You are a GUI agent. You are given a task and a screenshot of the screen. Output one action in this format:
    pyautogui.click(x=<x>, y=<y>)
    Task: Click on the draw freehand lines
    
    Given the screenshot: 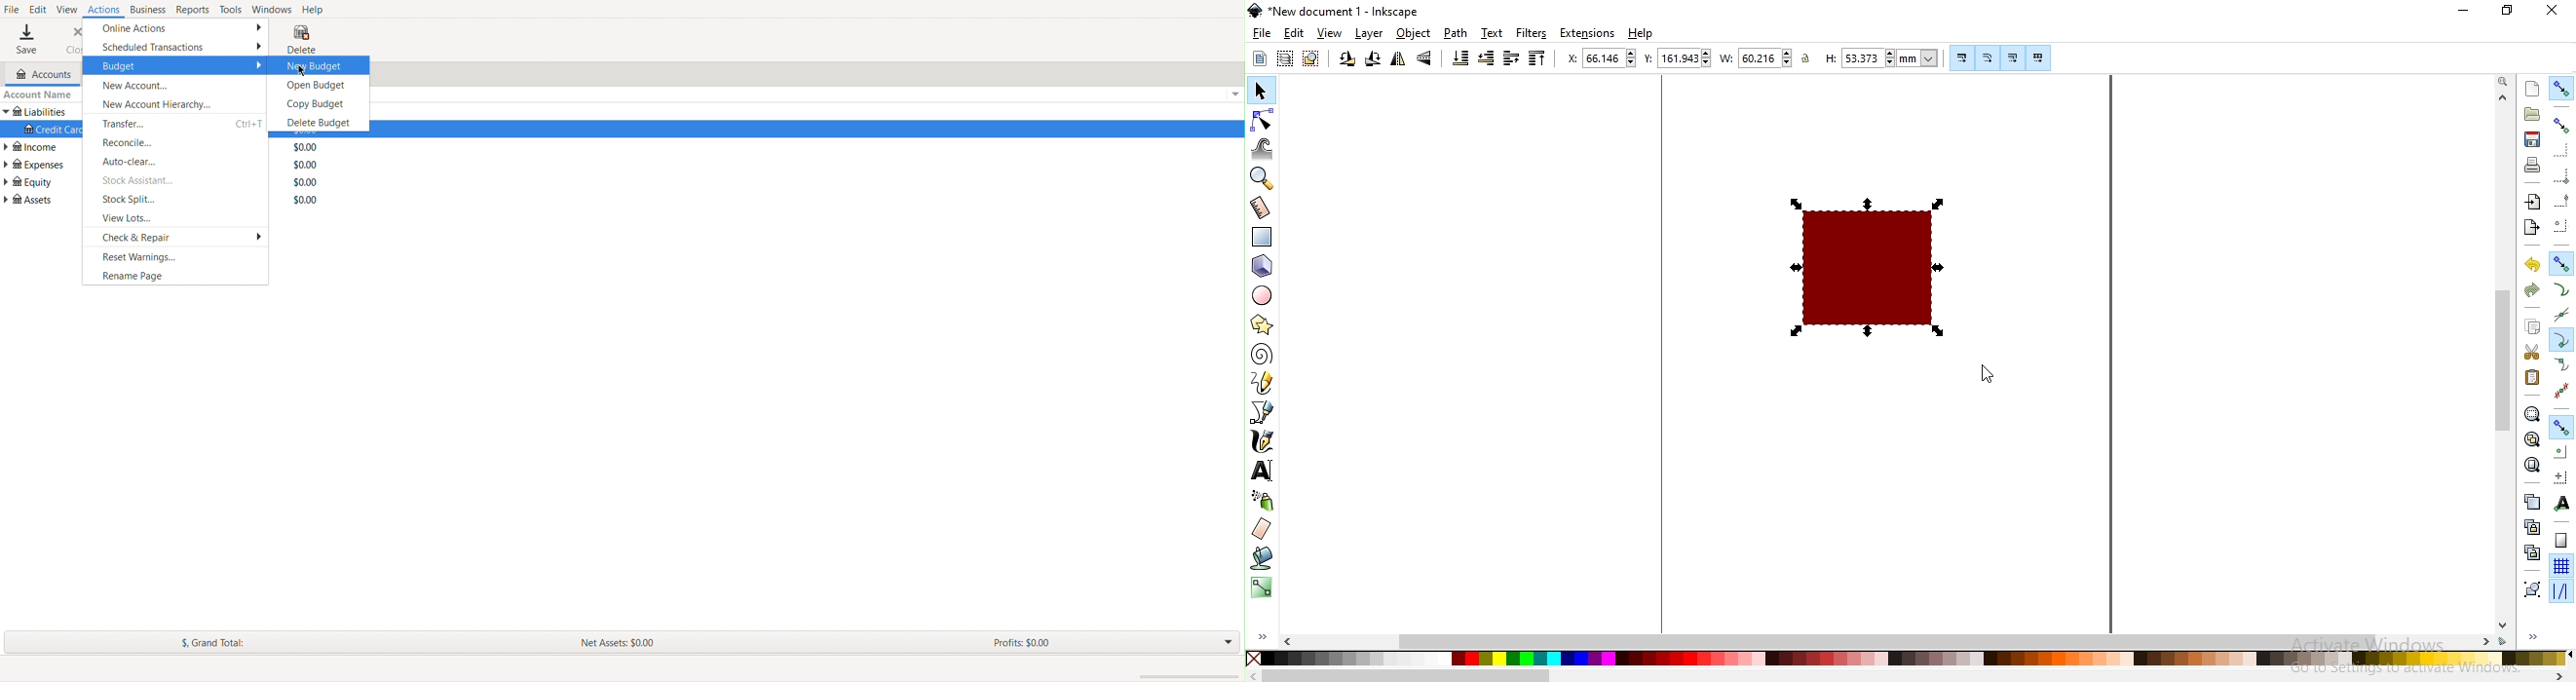 What is the action you would take?
    pyautogui.click(x=1262, y=383)
    